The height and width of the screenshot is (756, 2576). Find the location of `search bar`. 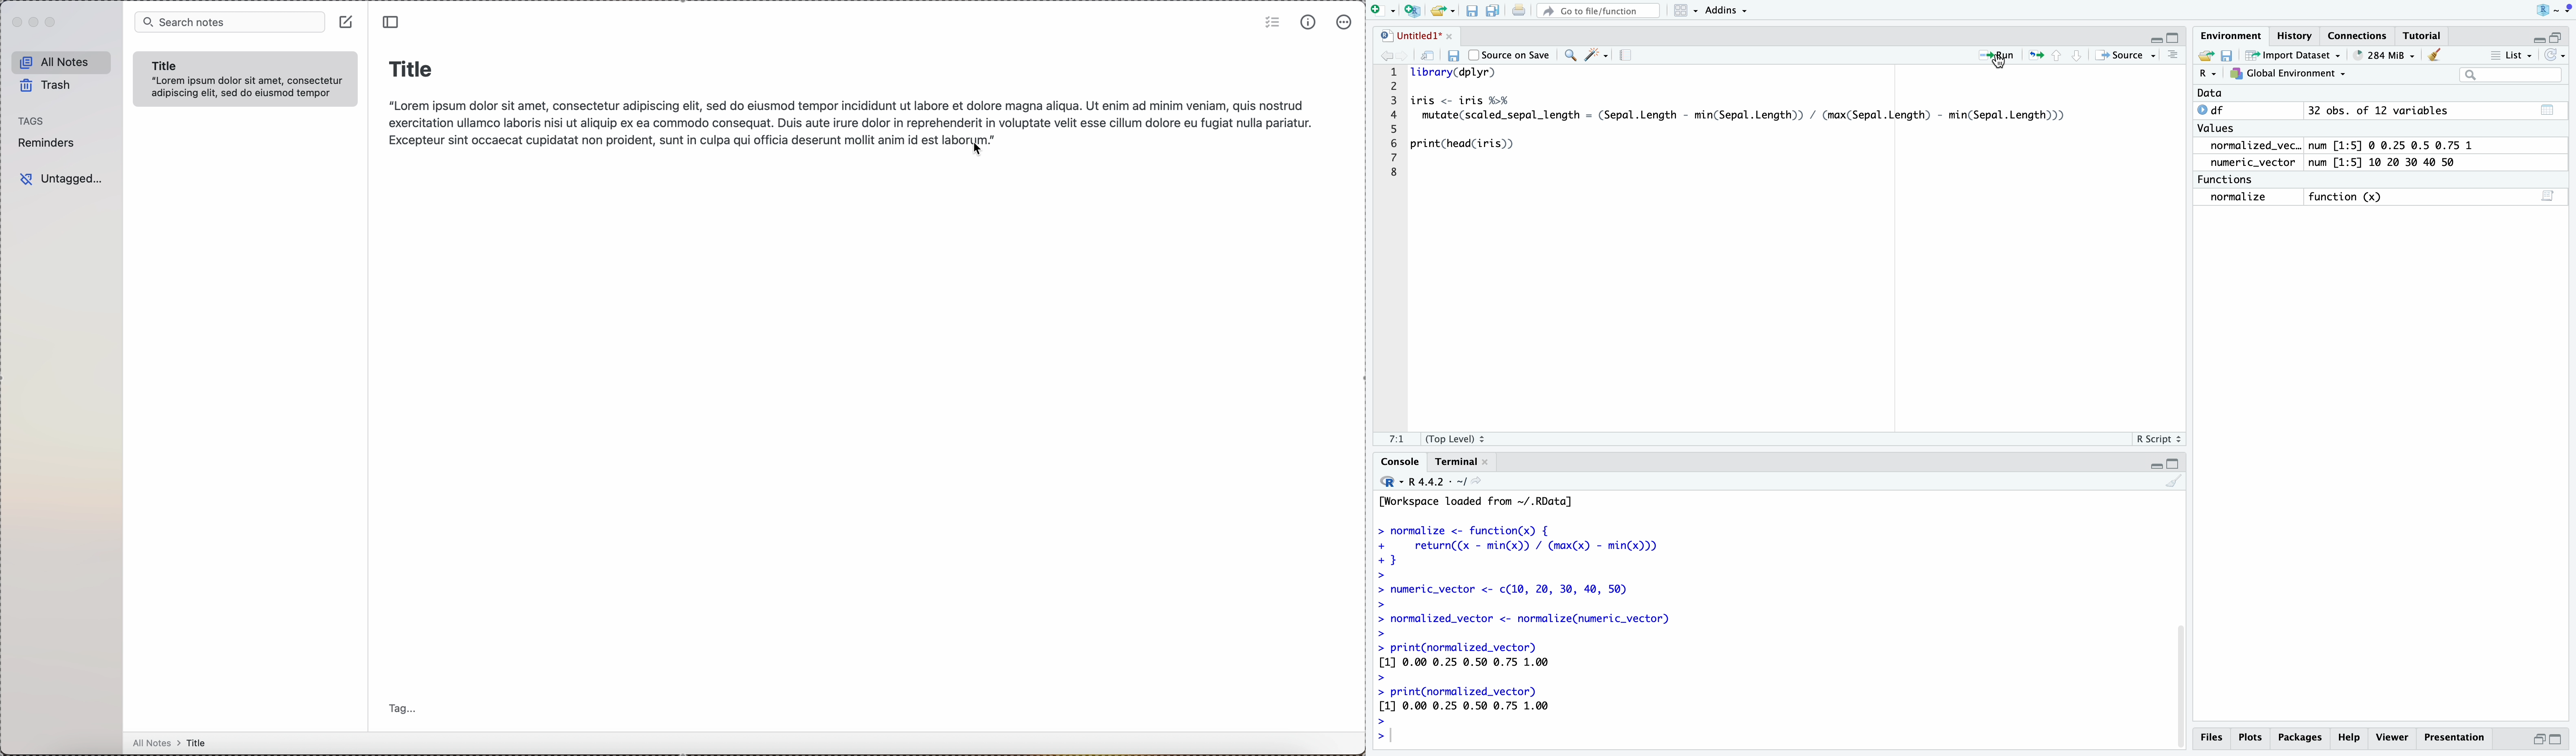

search bar is located at coordinates (226, 21).